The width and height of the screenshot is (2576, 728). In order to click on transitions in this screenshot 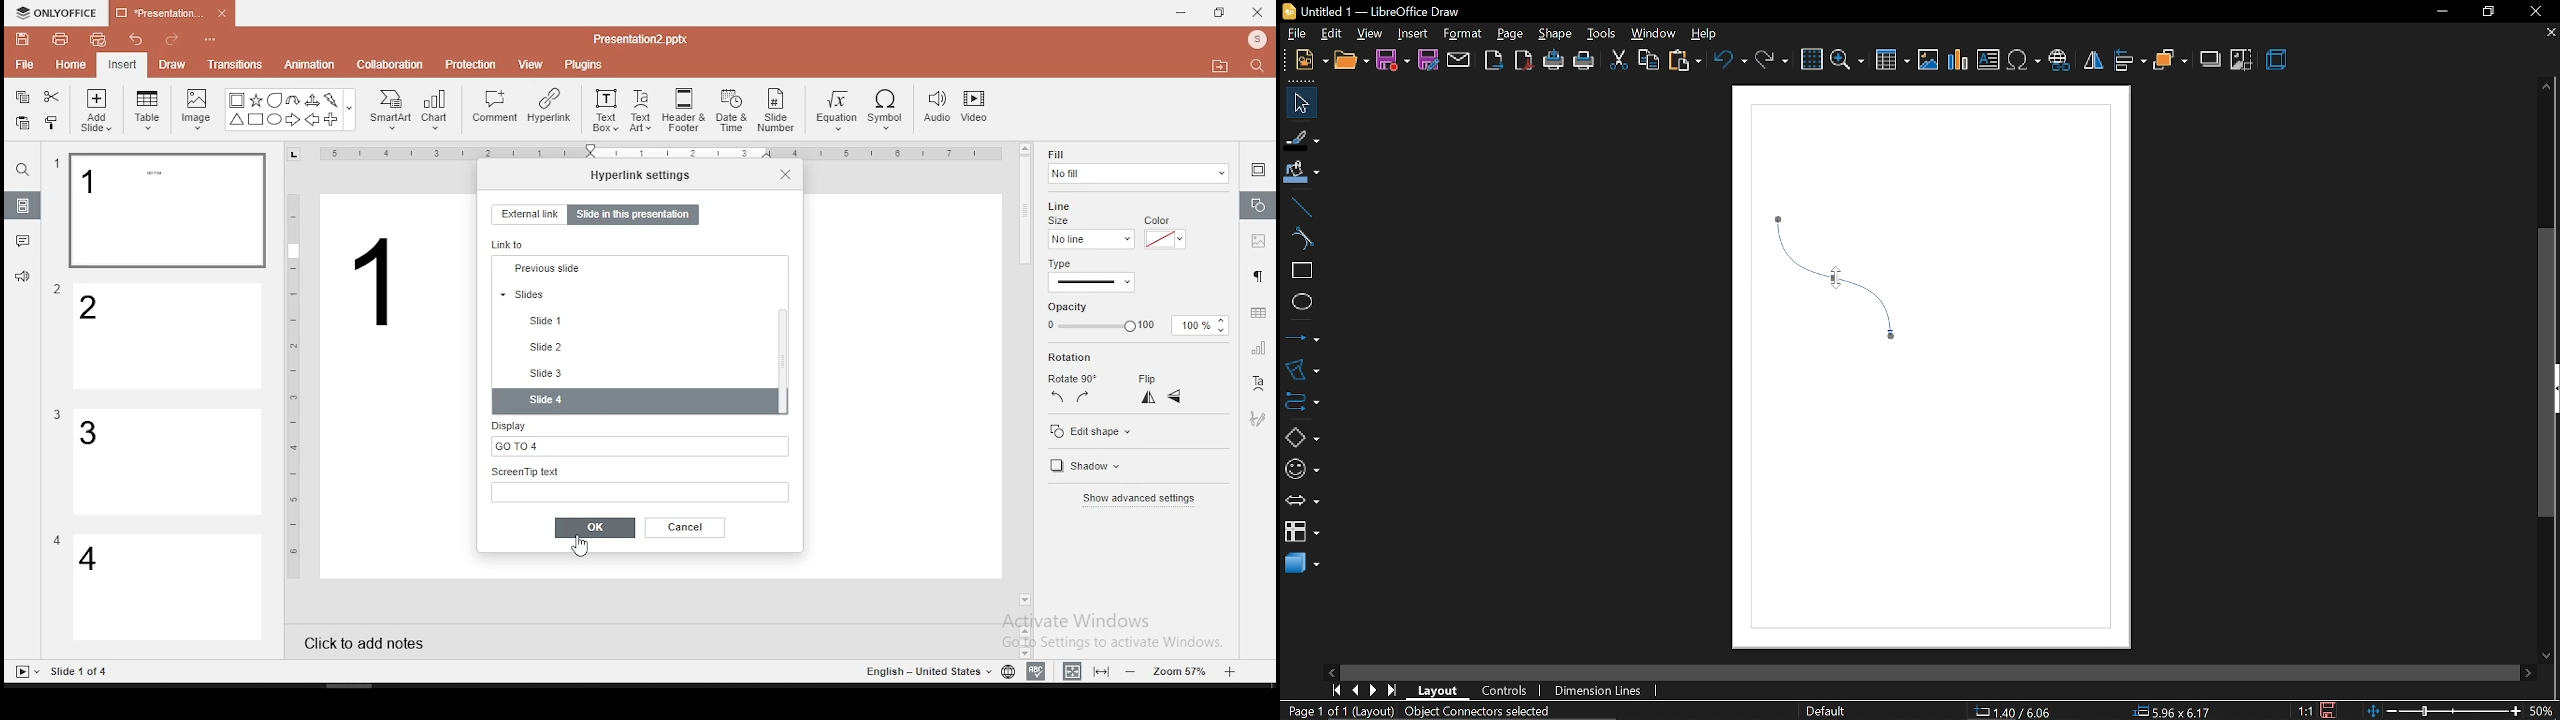, I will do `click(234, 64)`.